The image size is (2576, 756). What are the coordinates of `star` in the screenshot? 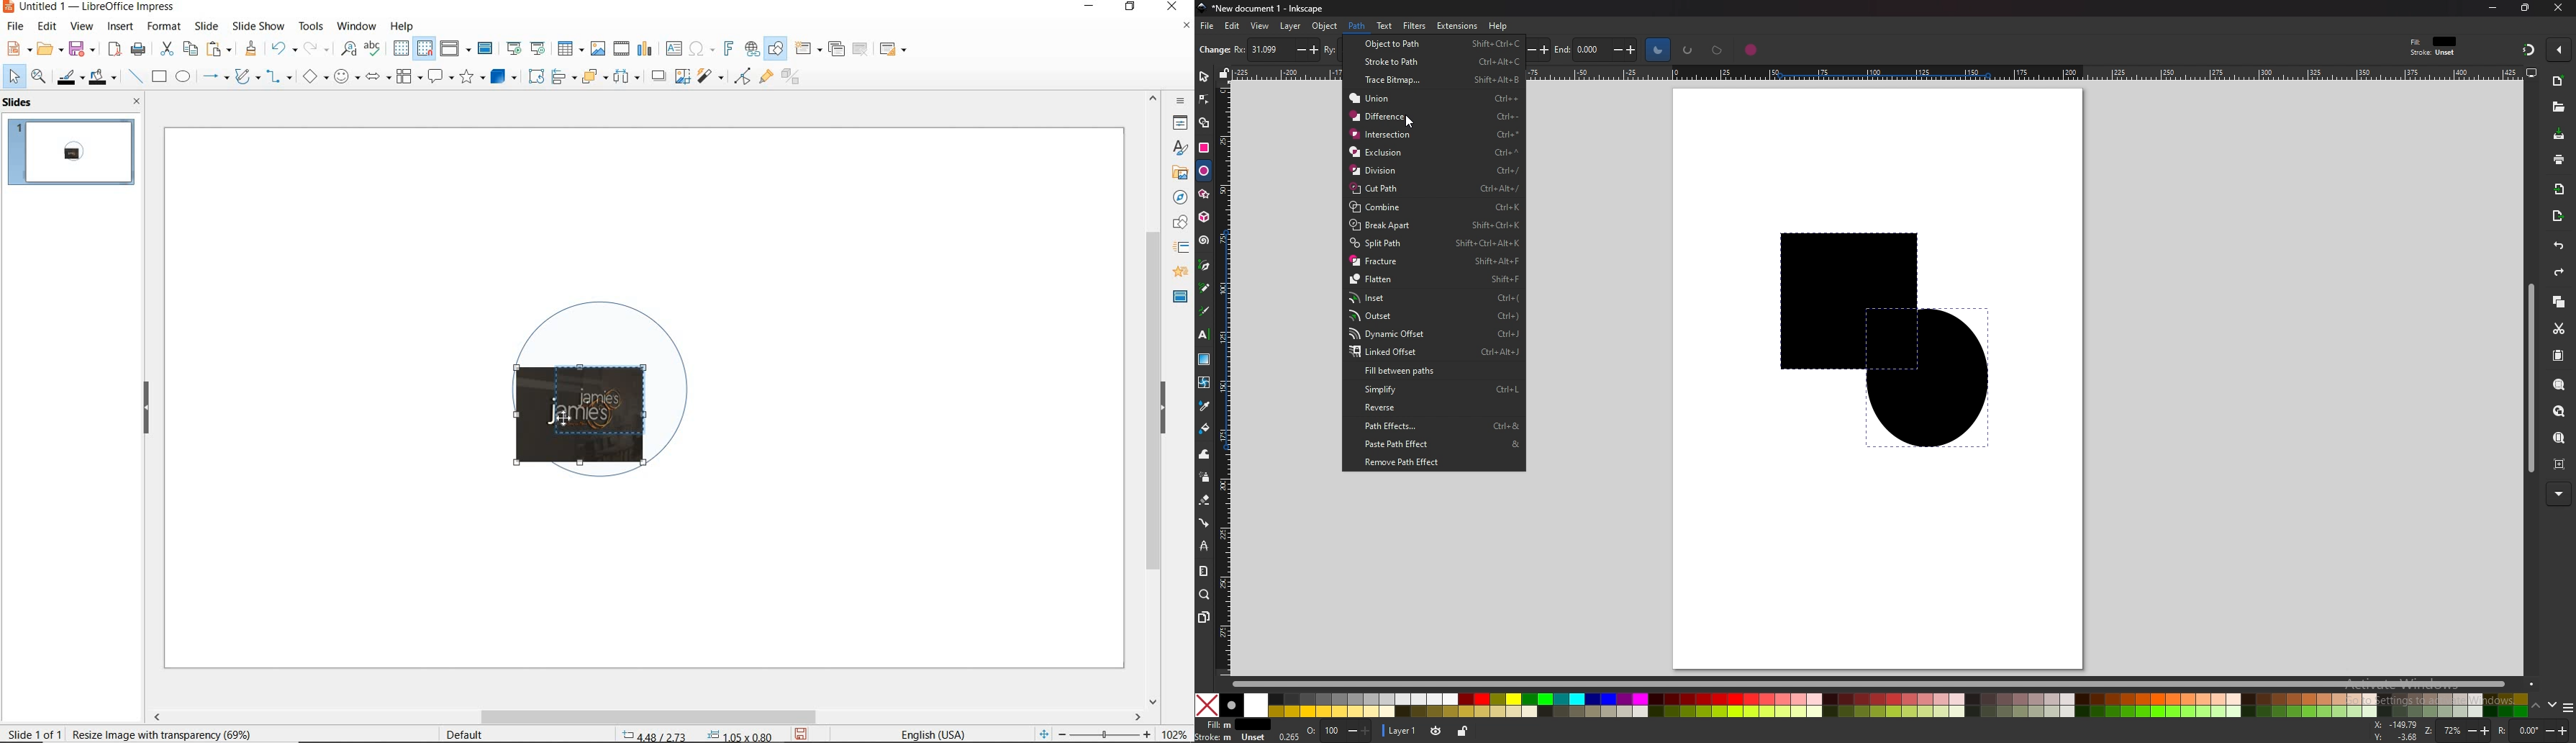 It's located at (1204, 194).